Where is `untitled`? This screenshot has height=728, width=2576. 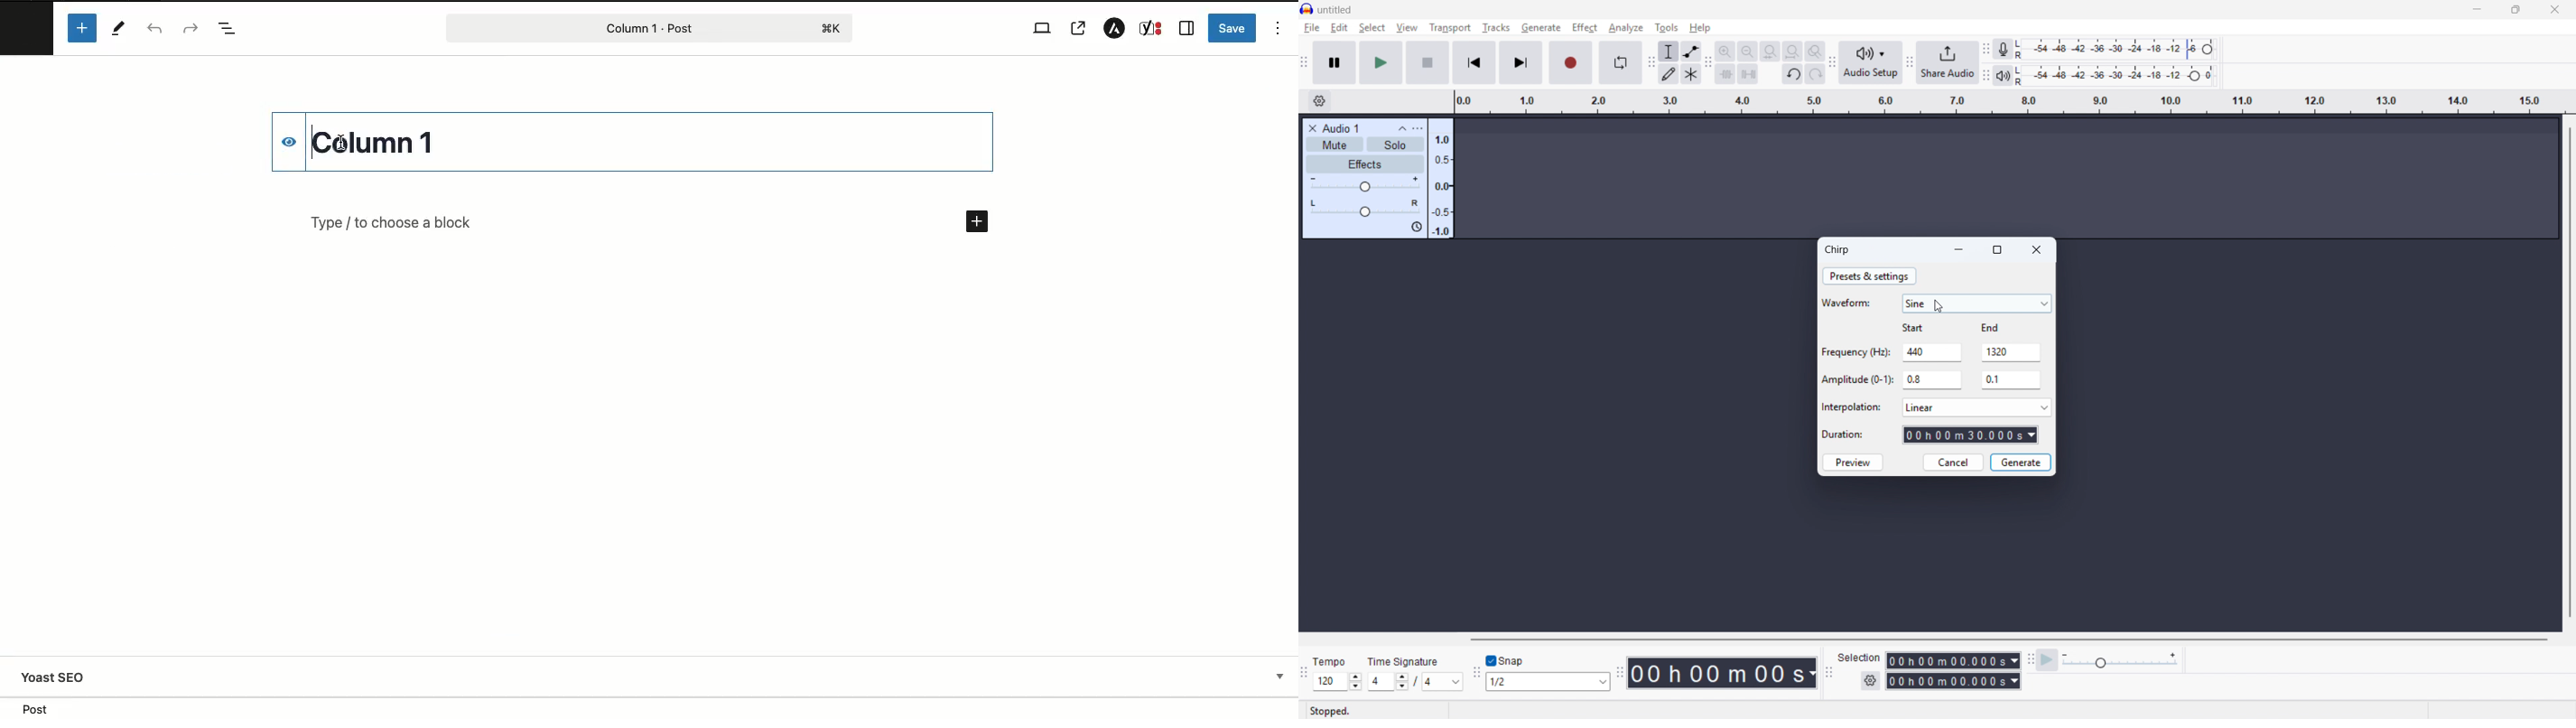 untitled is located at coordinates (1336, 9).